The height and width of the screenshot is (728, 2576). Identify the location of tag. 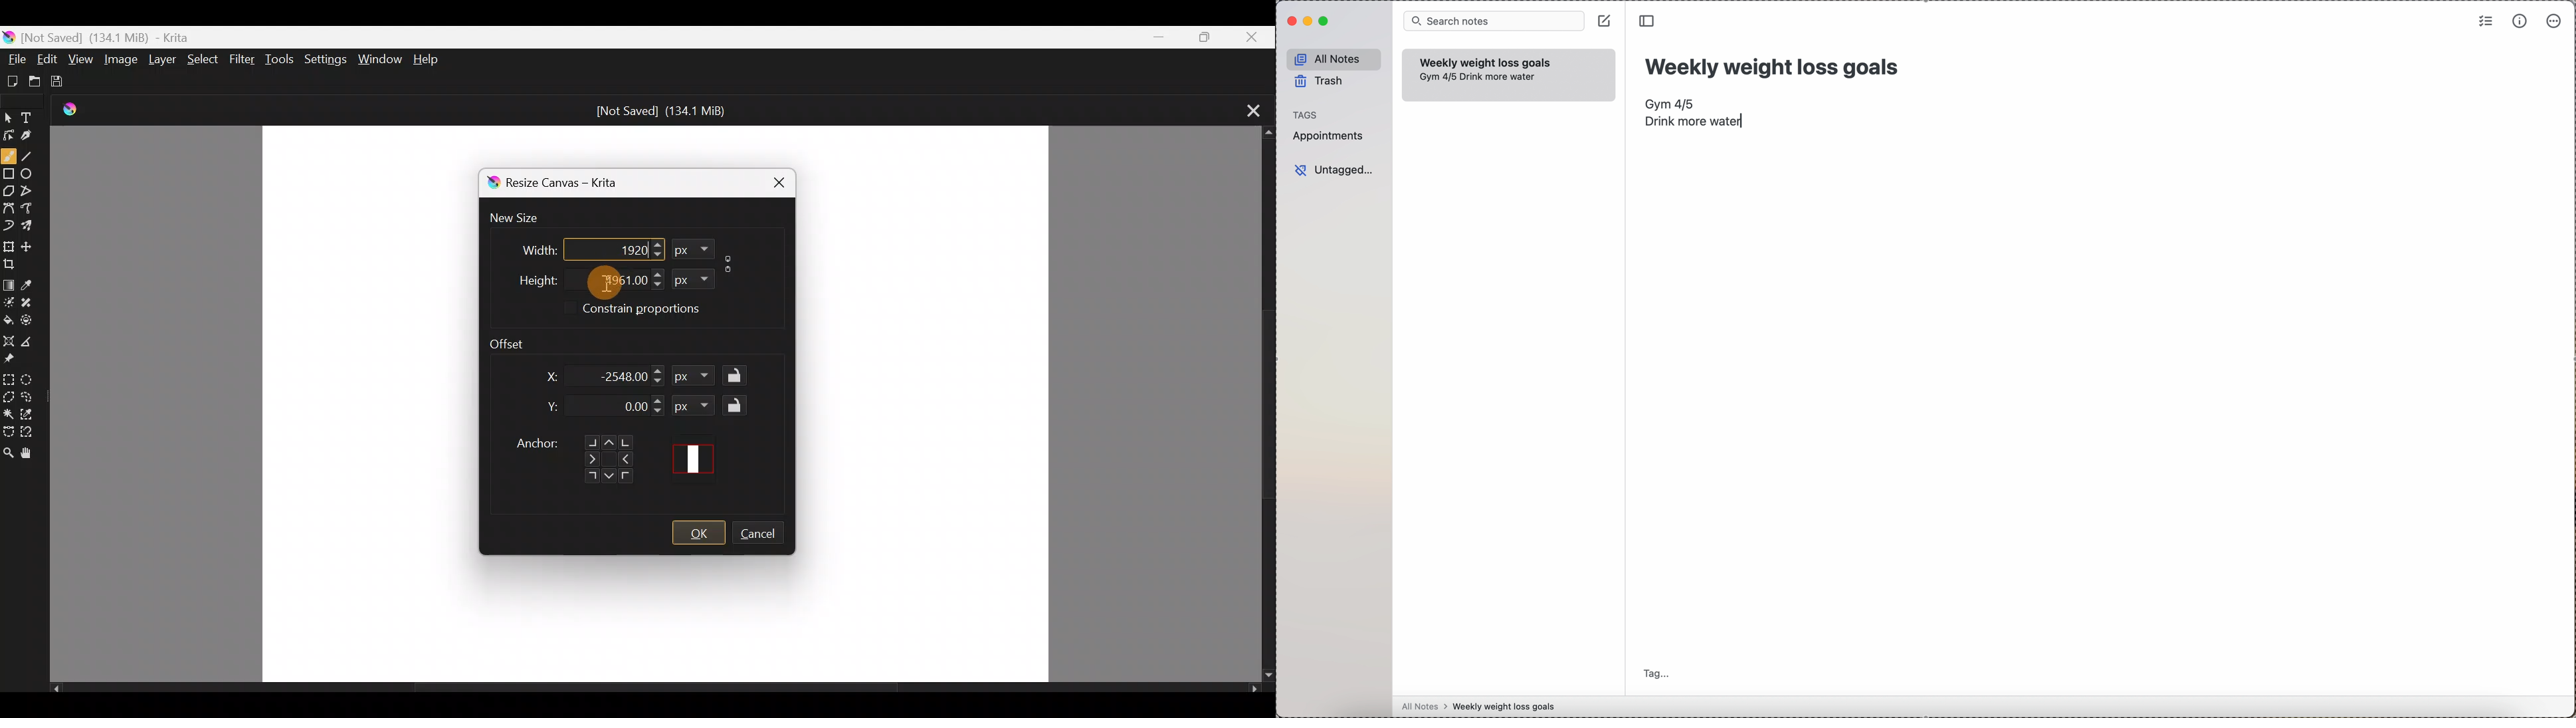
(1660, 672).